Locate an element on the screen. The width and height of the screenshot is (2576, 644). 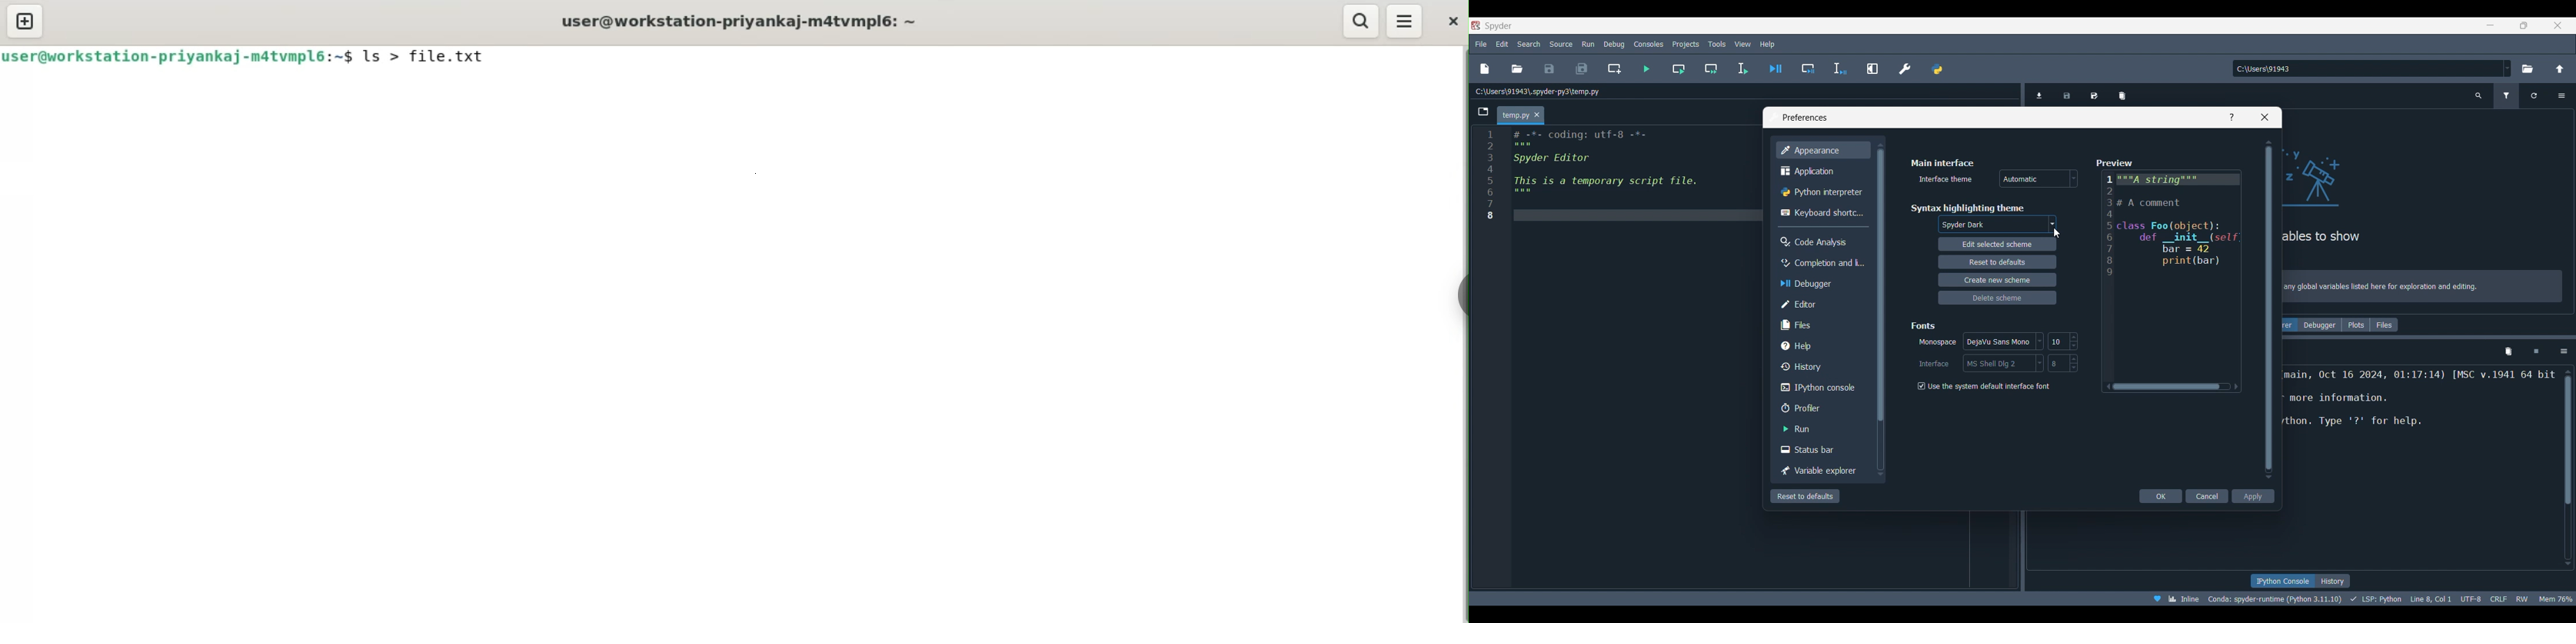
Preview is located at coordinates (2172, 274).